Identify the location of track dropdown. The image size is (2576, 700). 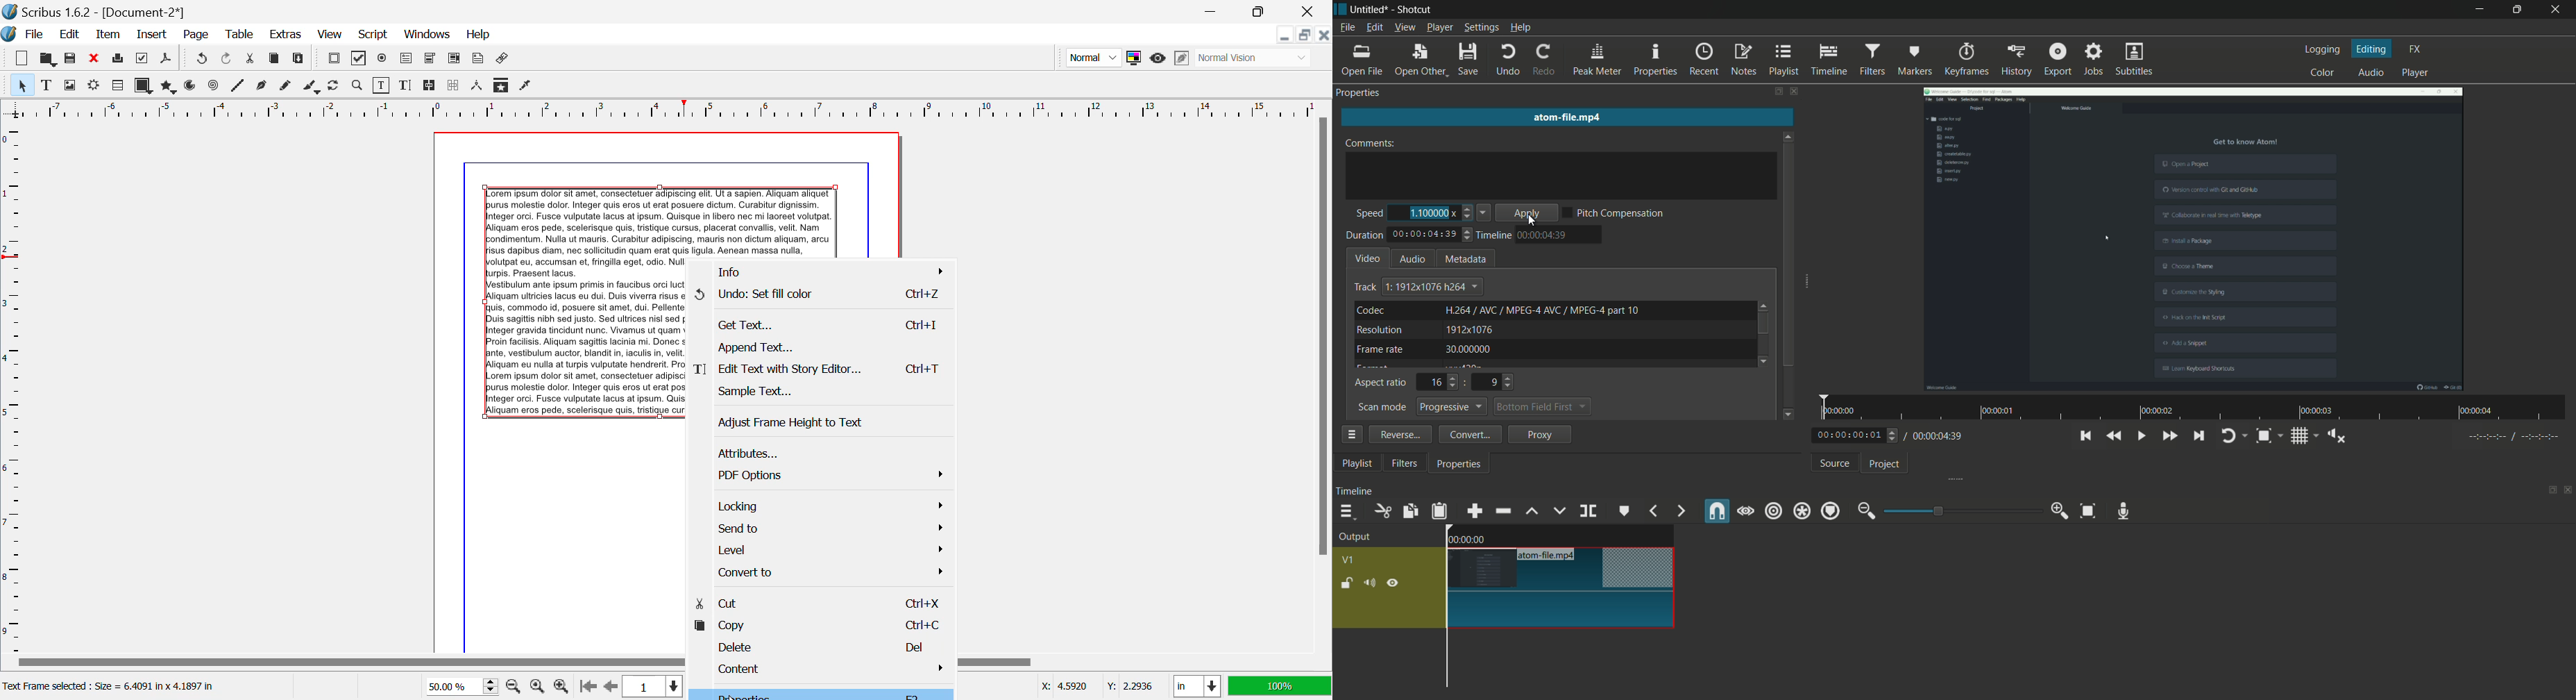
(1432, 286).